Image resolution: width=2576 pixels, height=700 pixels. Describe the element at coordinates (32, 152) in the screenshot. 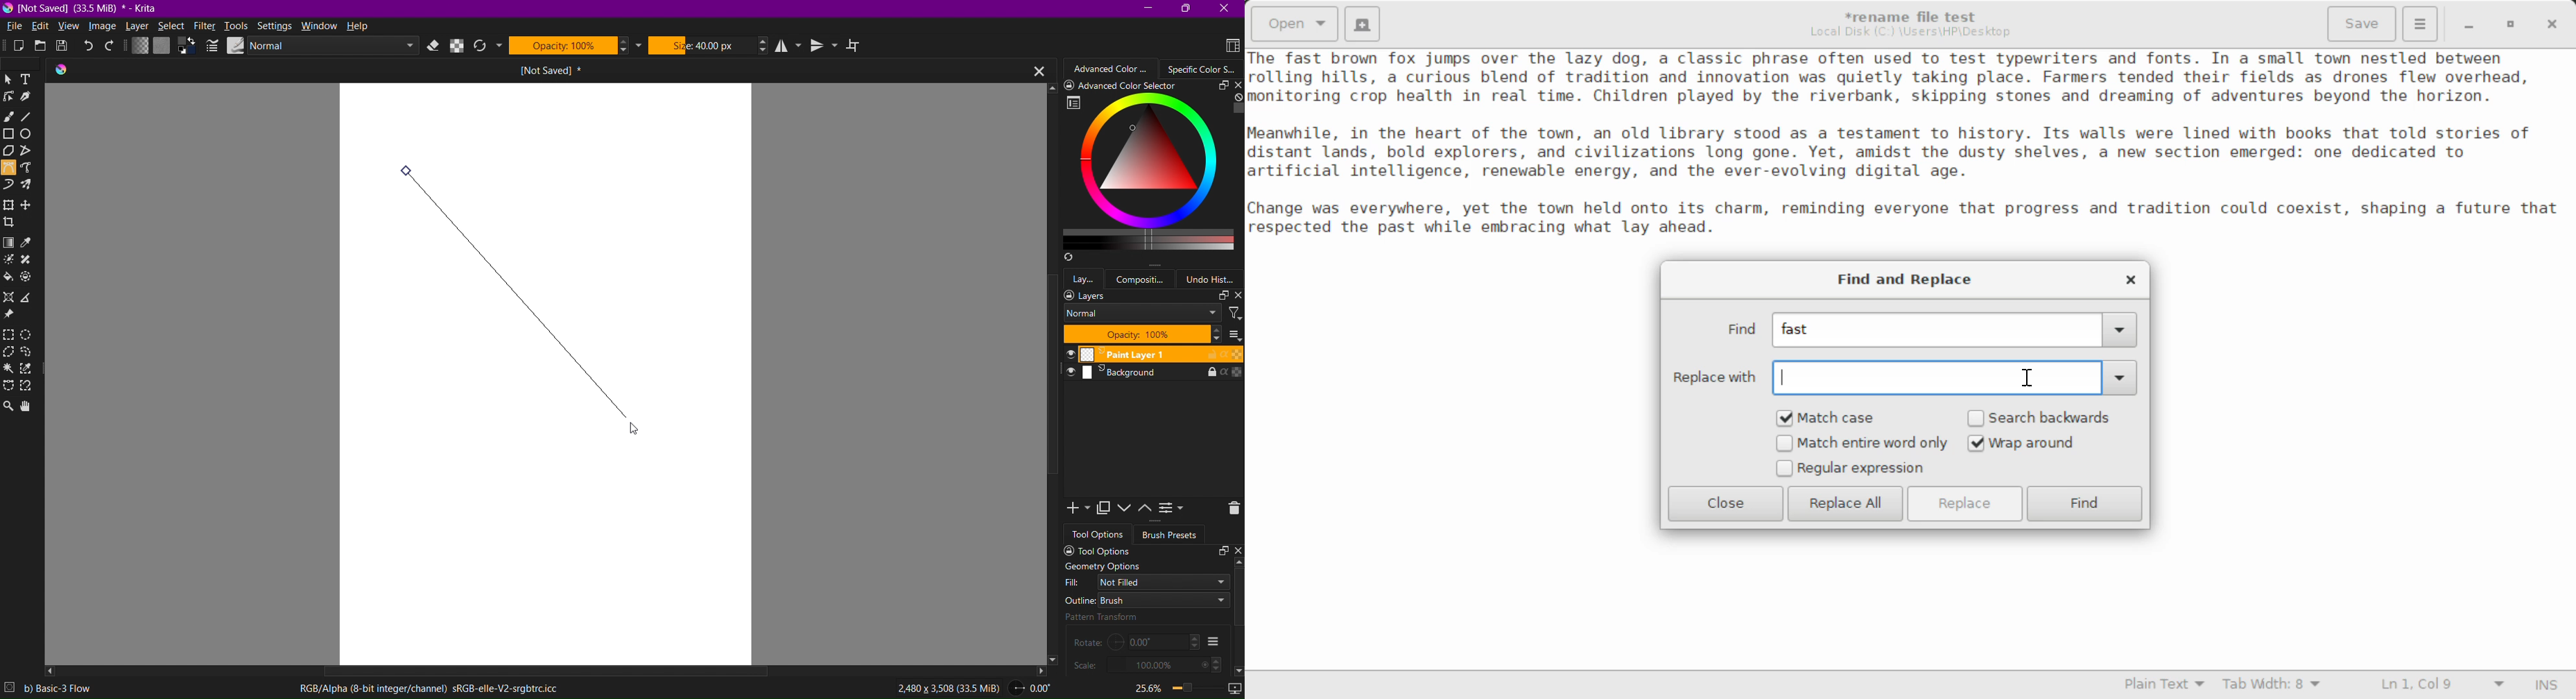

I see `Polyline Tool` at that location.